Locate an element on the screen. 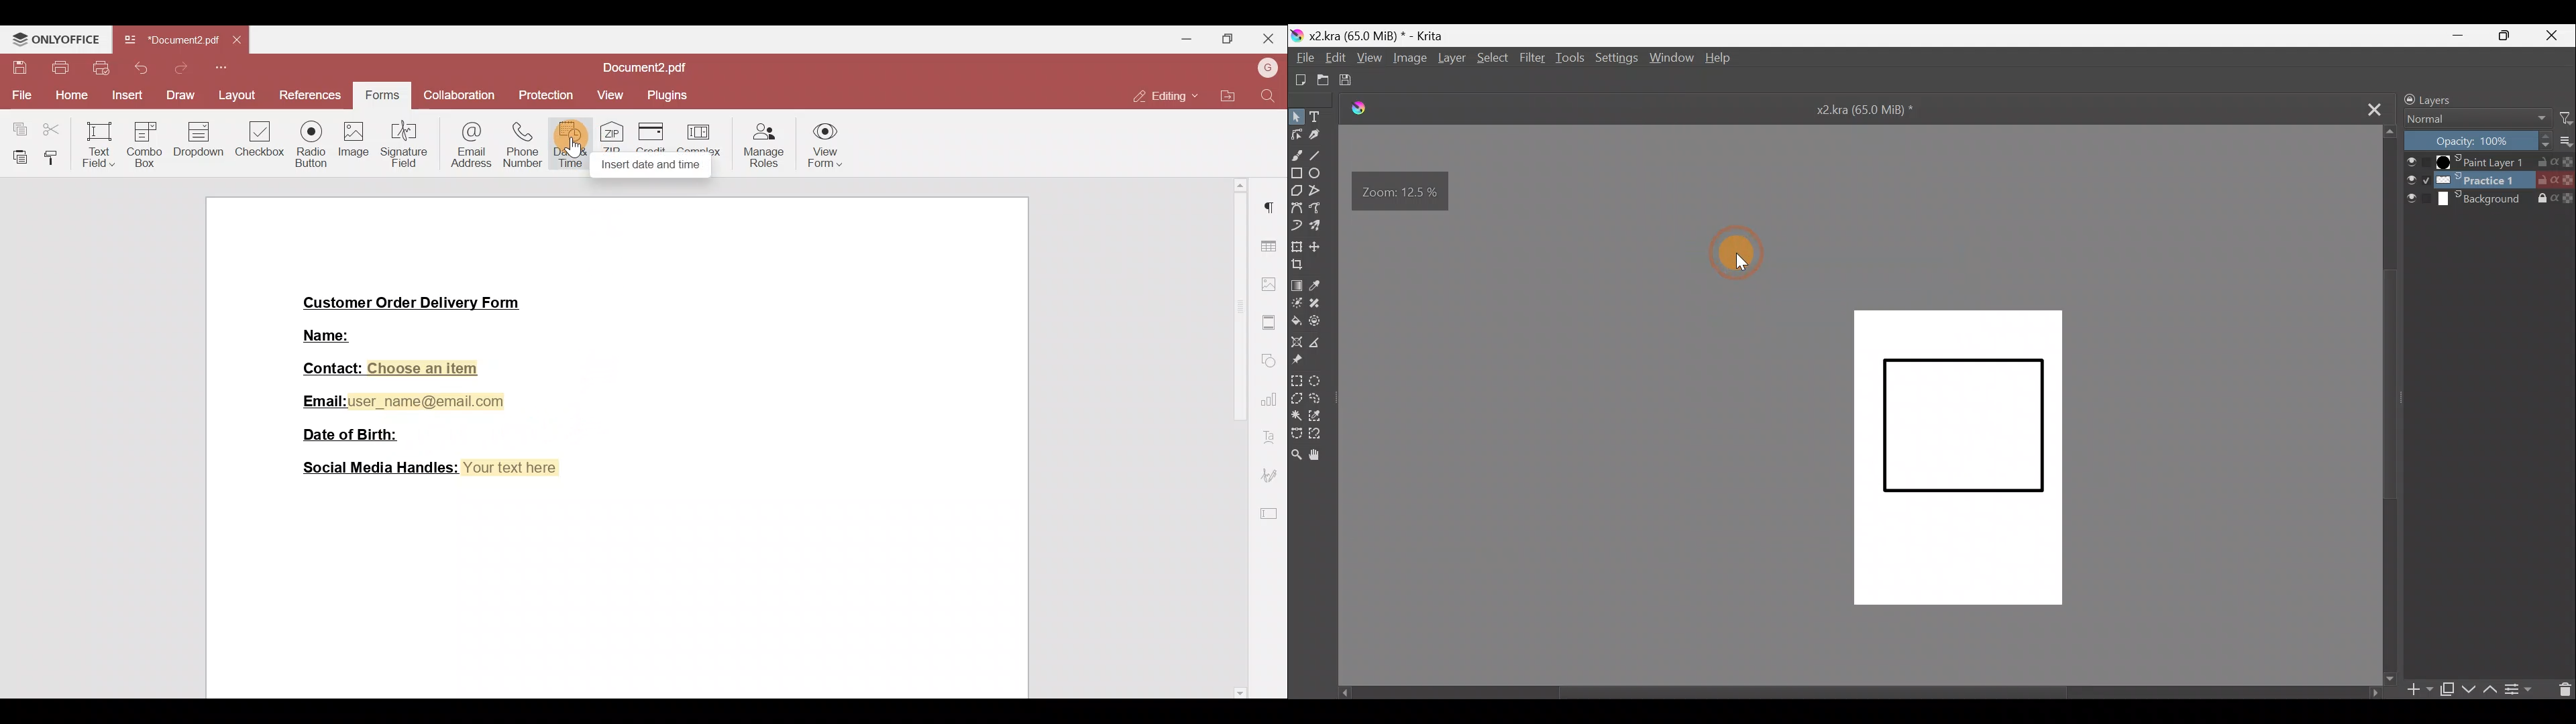 Image resolution: width=2576 pixels, height=728 pixels. Open file location is located at coordinates (1228, 97).